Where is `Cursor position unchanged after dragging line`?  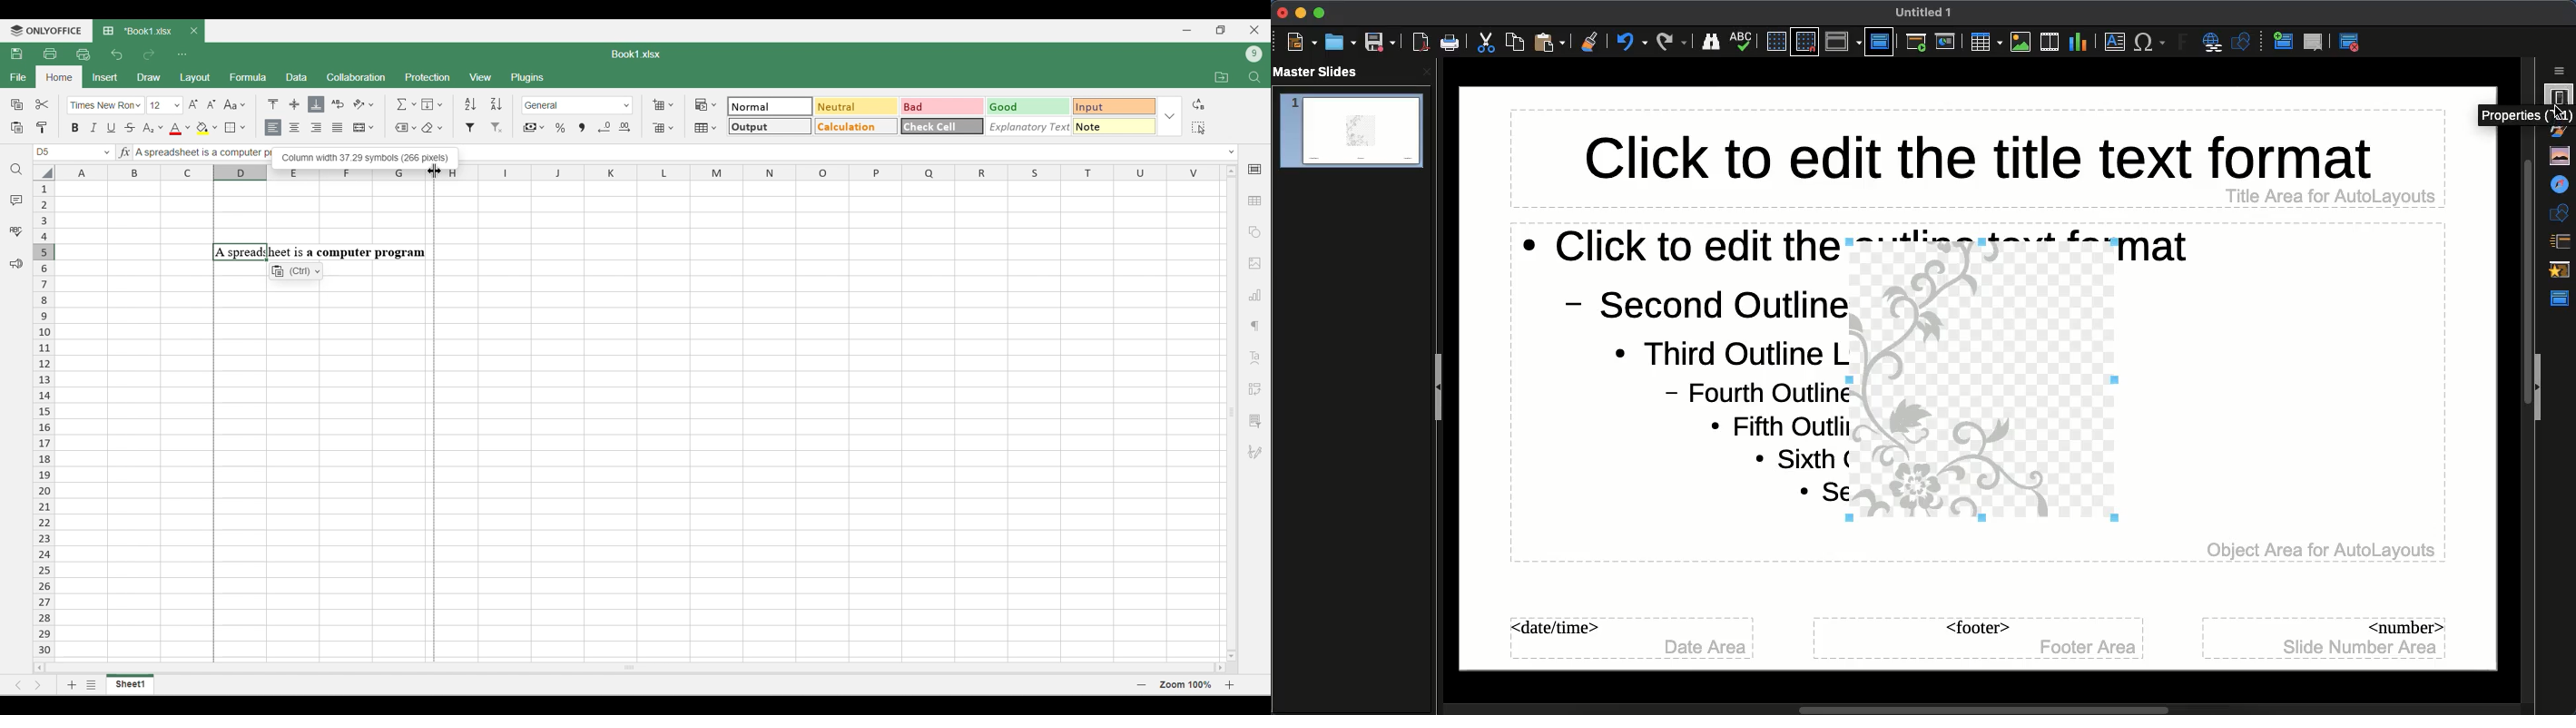 Cursor position unchanged after dragging line is located at coordinates (434, 171).